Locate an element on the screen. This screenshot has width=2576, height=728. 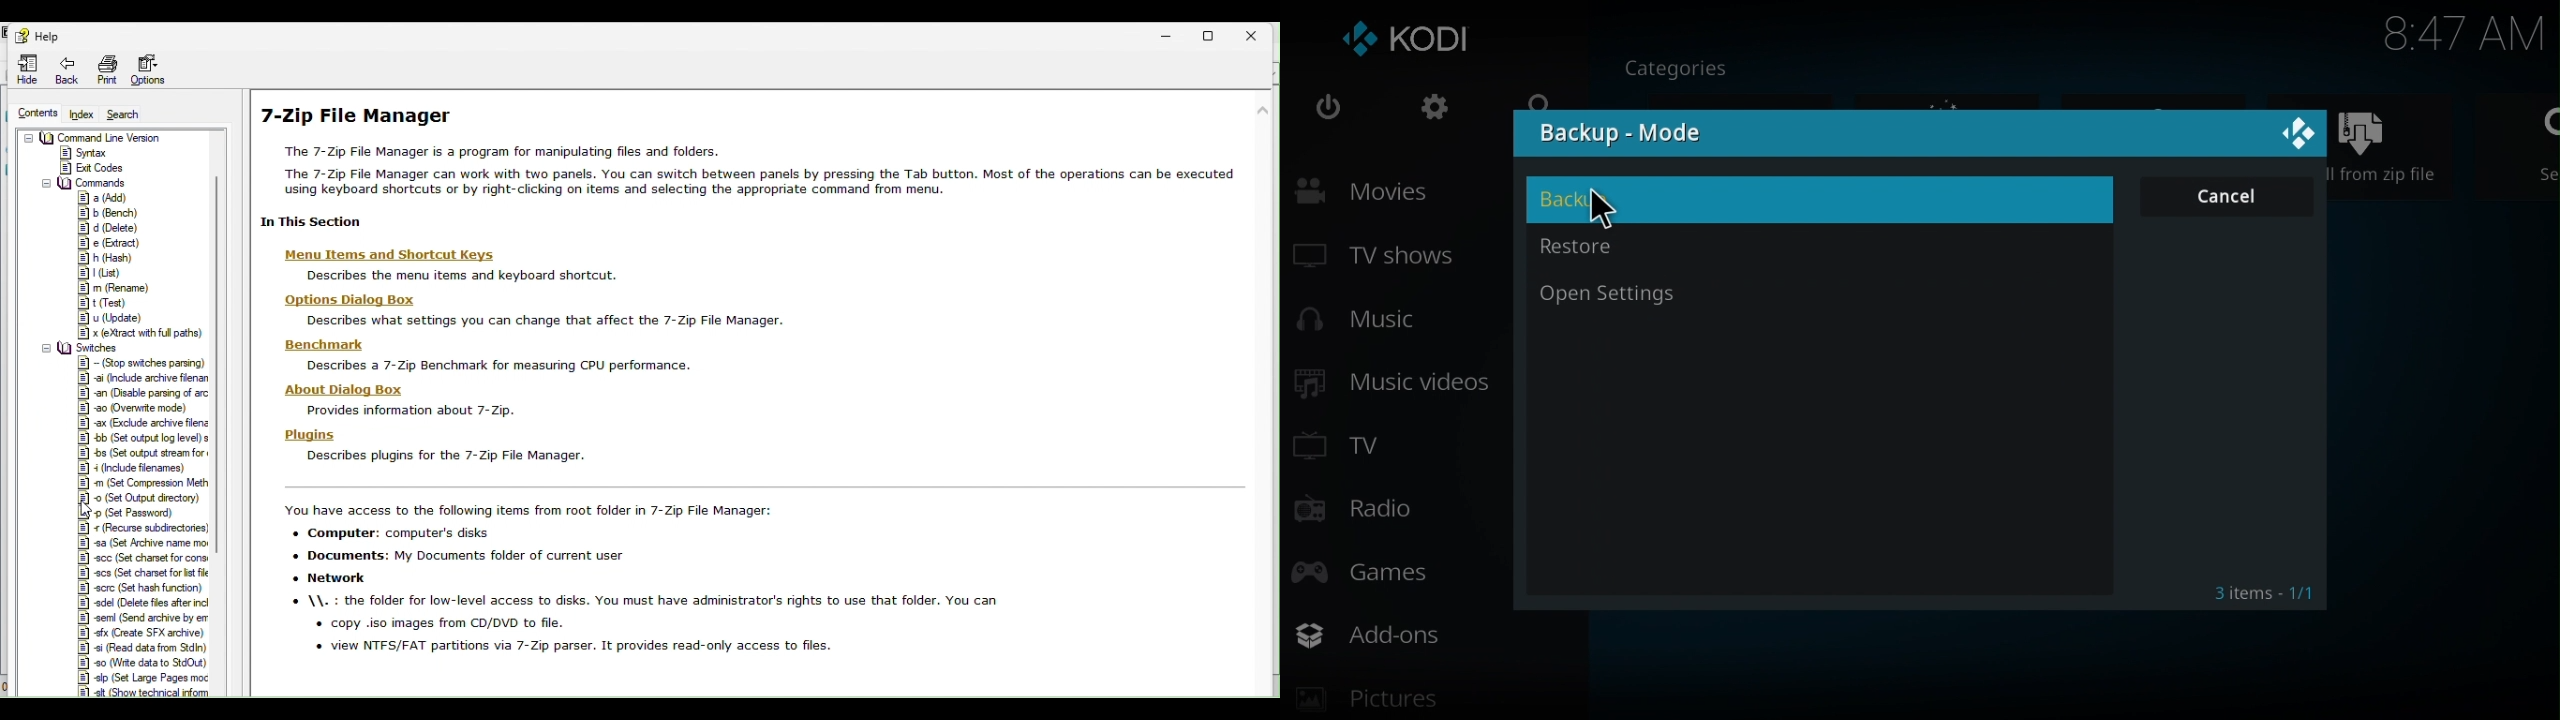
options dialog box is located at coordinates (351, 300).